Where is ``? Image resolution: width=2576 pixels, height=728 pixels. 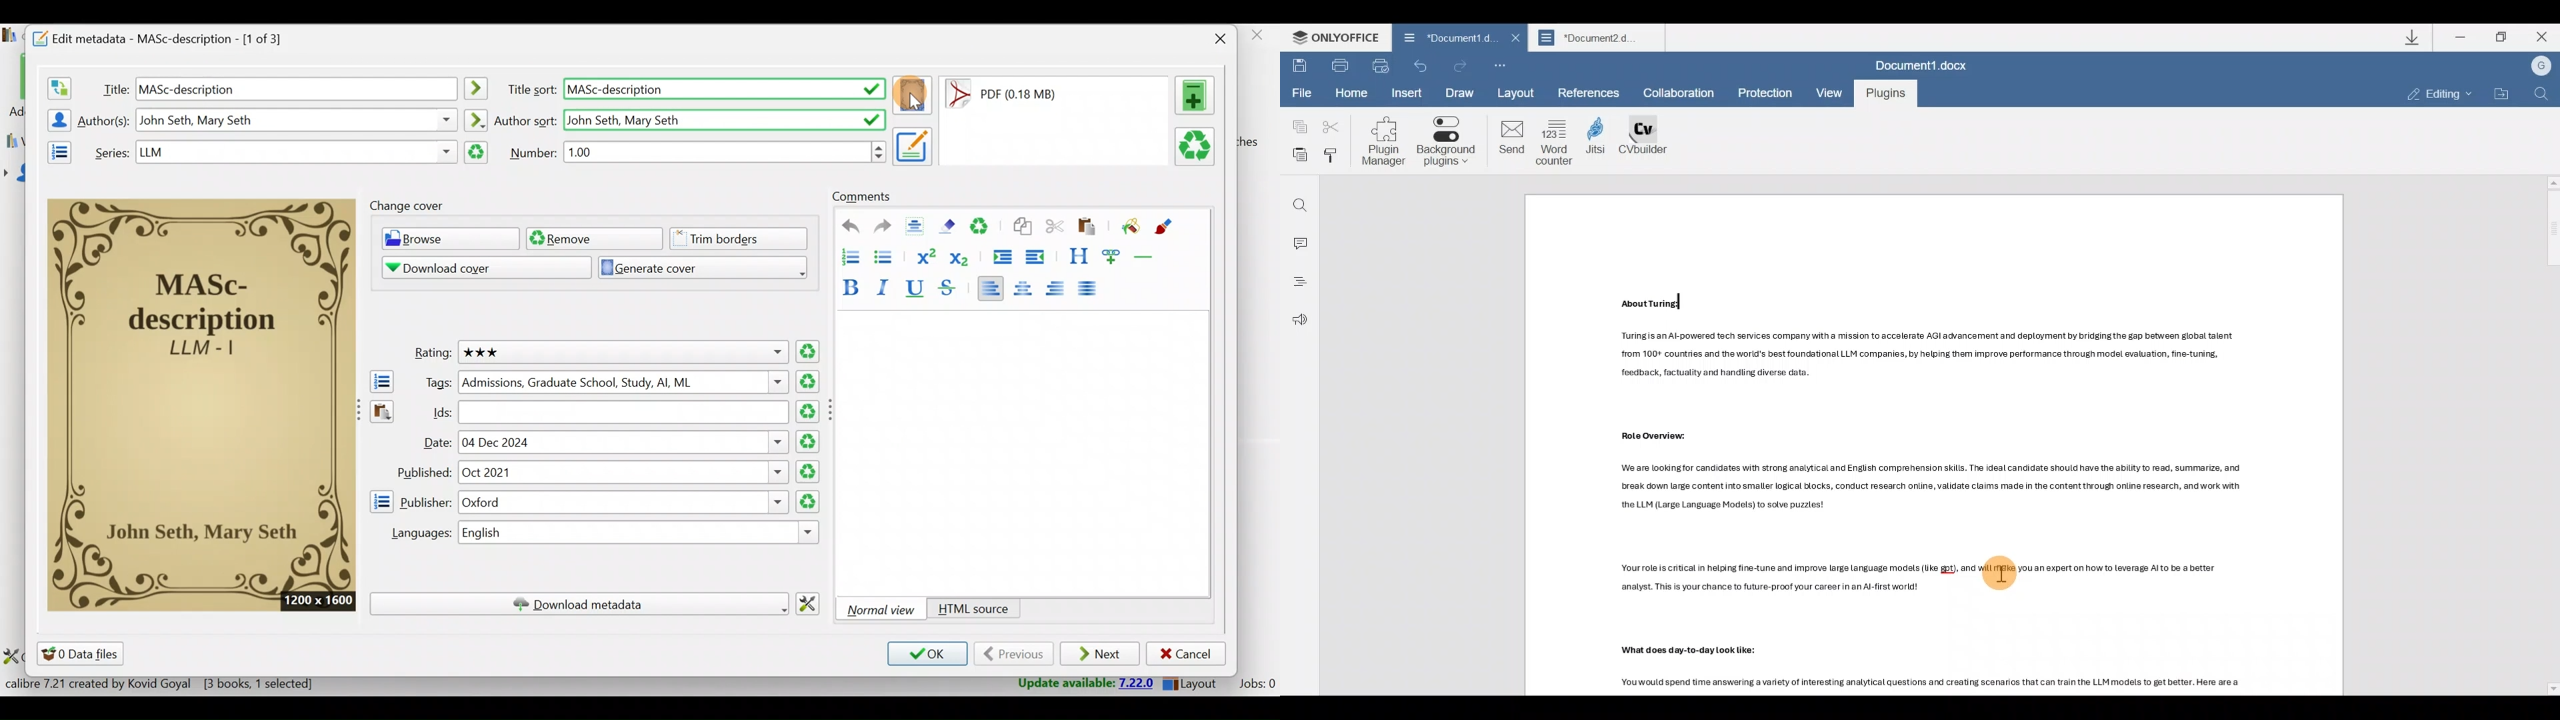  is located at coordinates (1926, 487).